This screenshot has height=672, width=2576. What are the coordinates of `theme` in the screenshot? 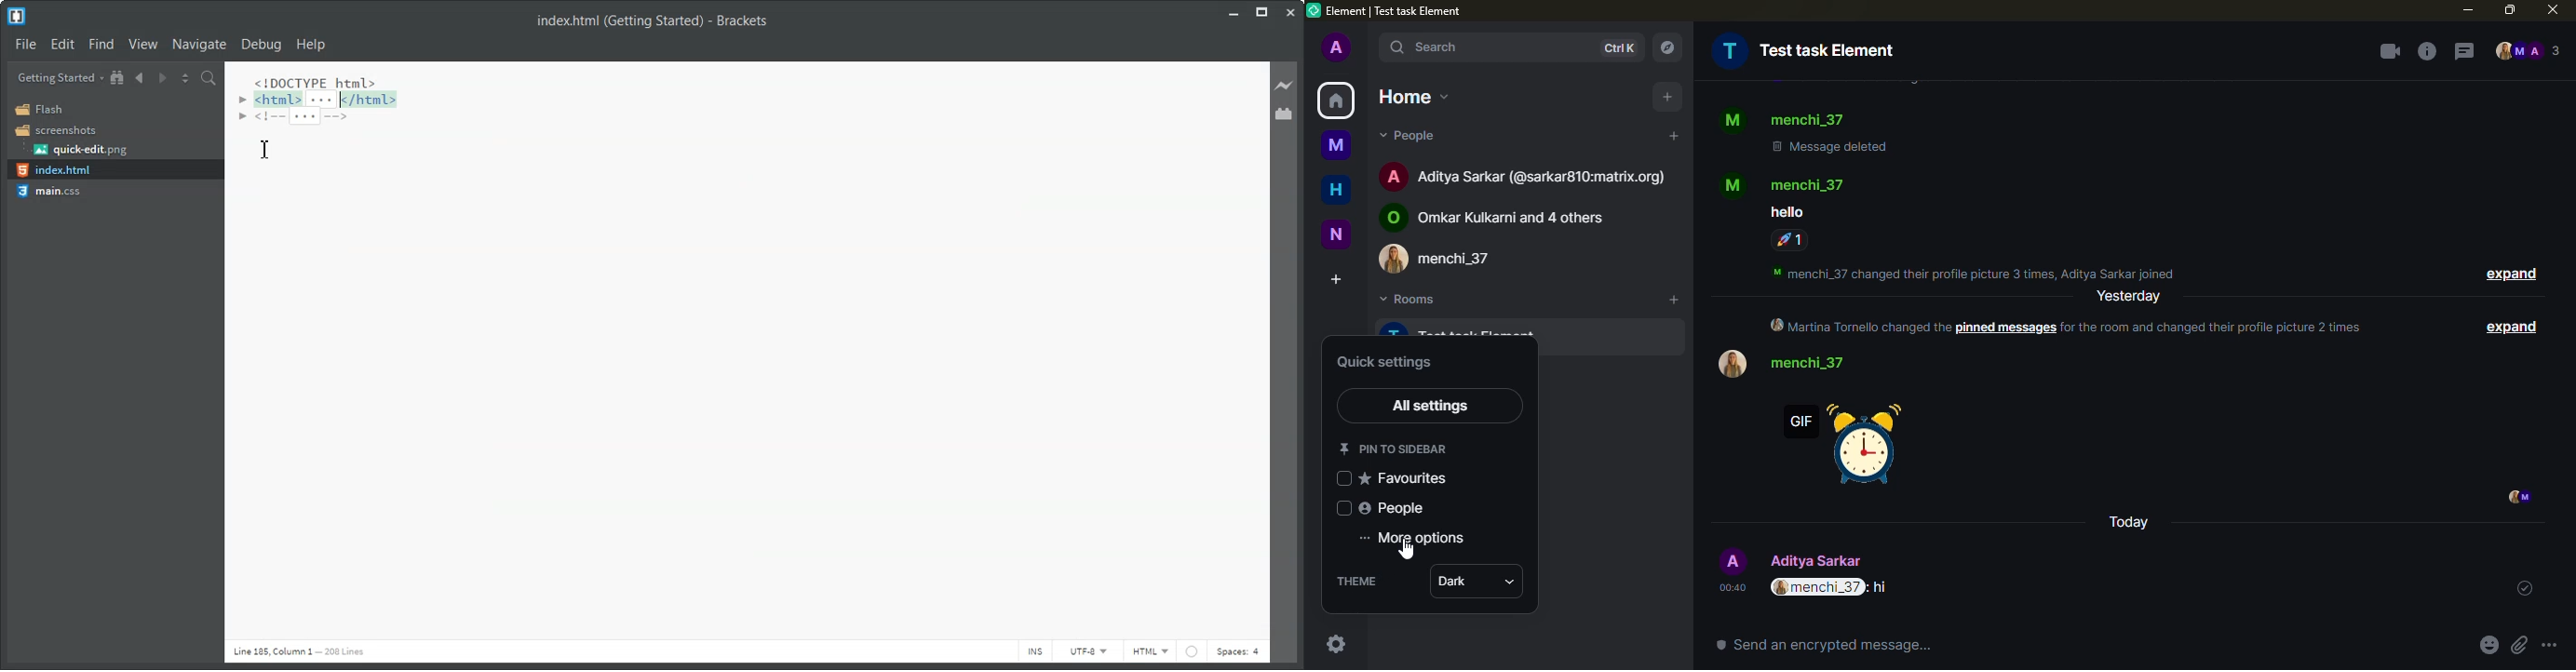 It's located at (1357, 581).